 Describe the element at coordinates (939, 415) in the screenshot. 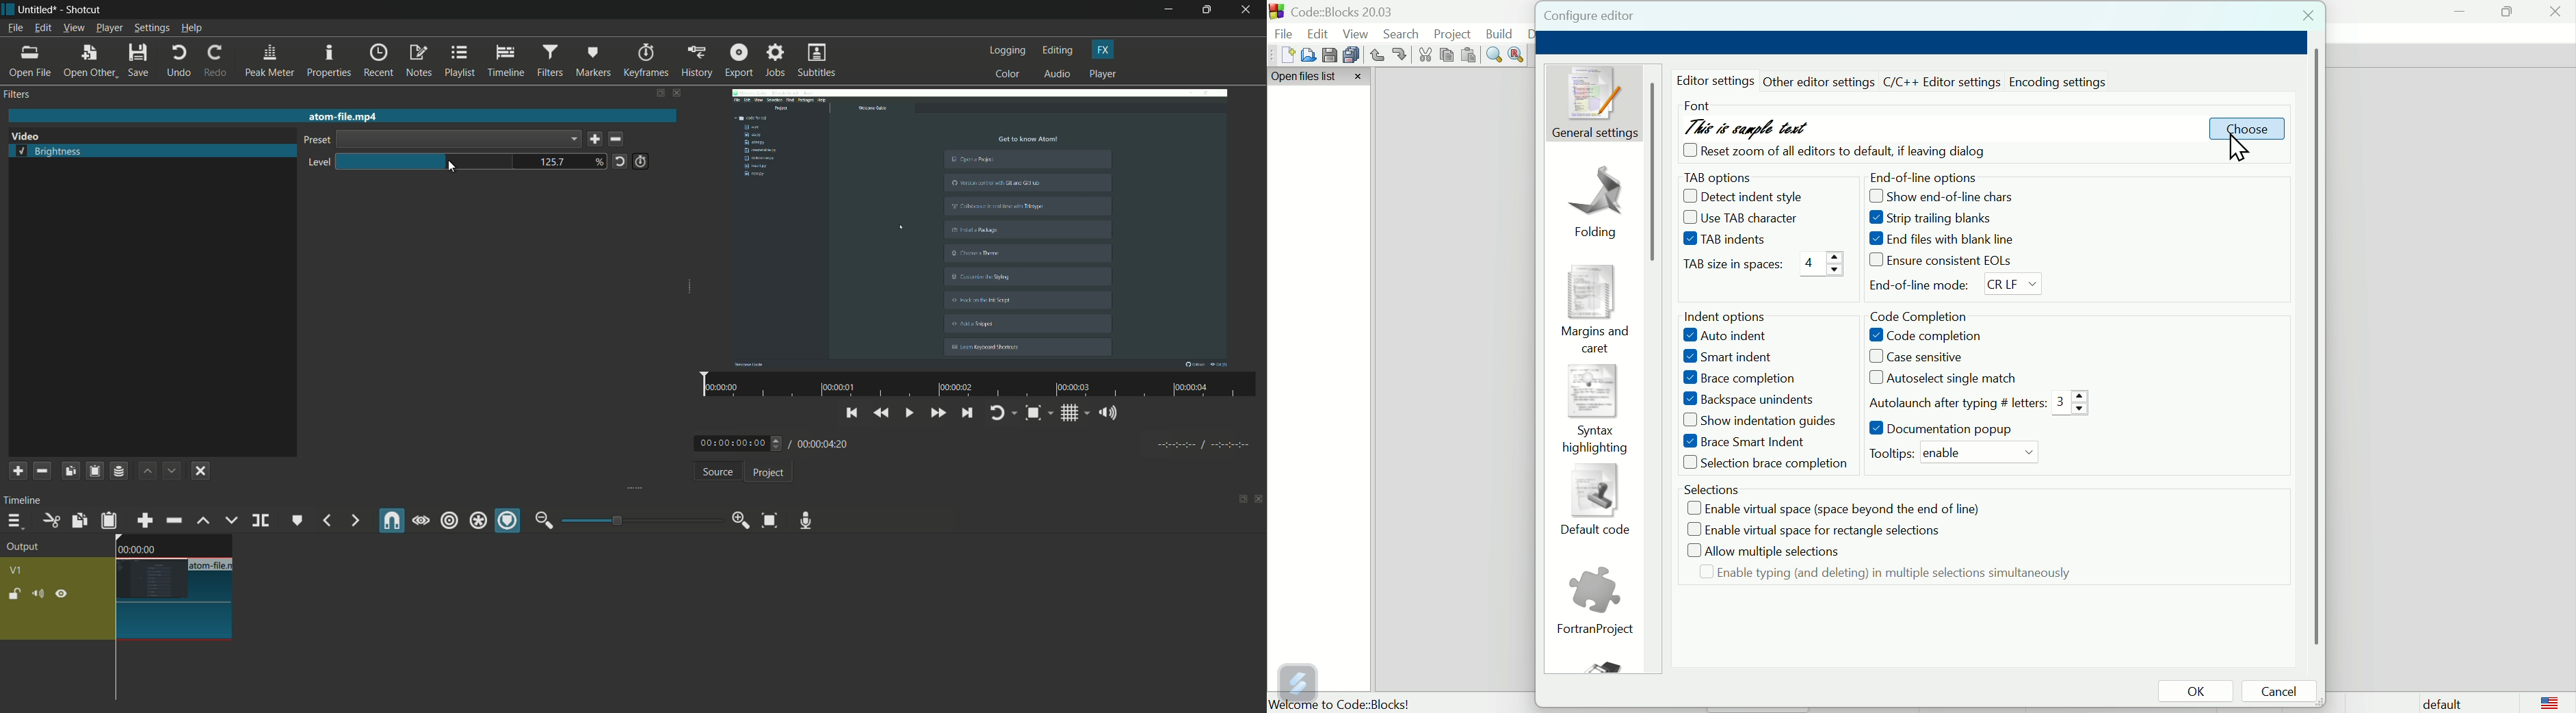

I see `quickly play forward` at that location.